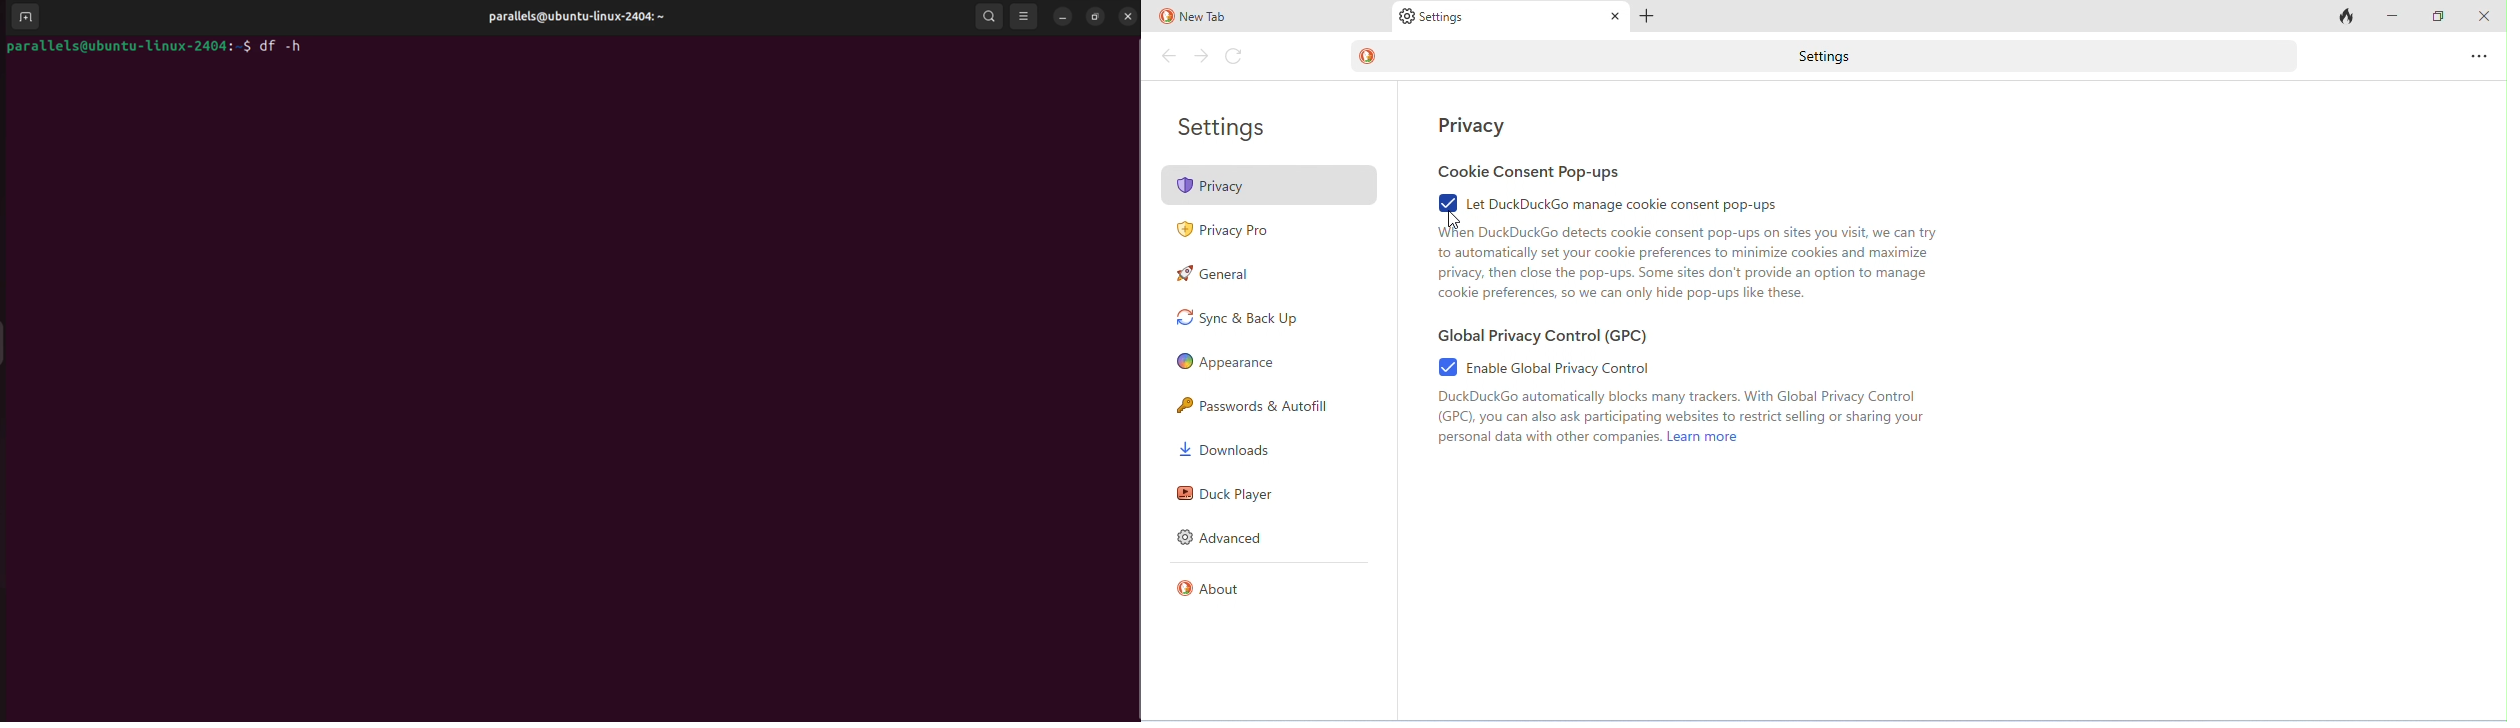 Image resolution: width=2520 pixels, height=728 pixels. Describe the element at coordinates (989, 16) in the screenshot. I see `search ` at that location.